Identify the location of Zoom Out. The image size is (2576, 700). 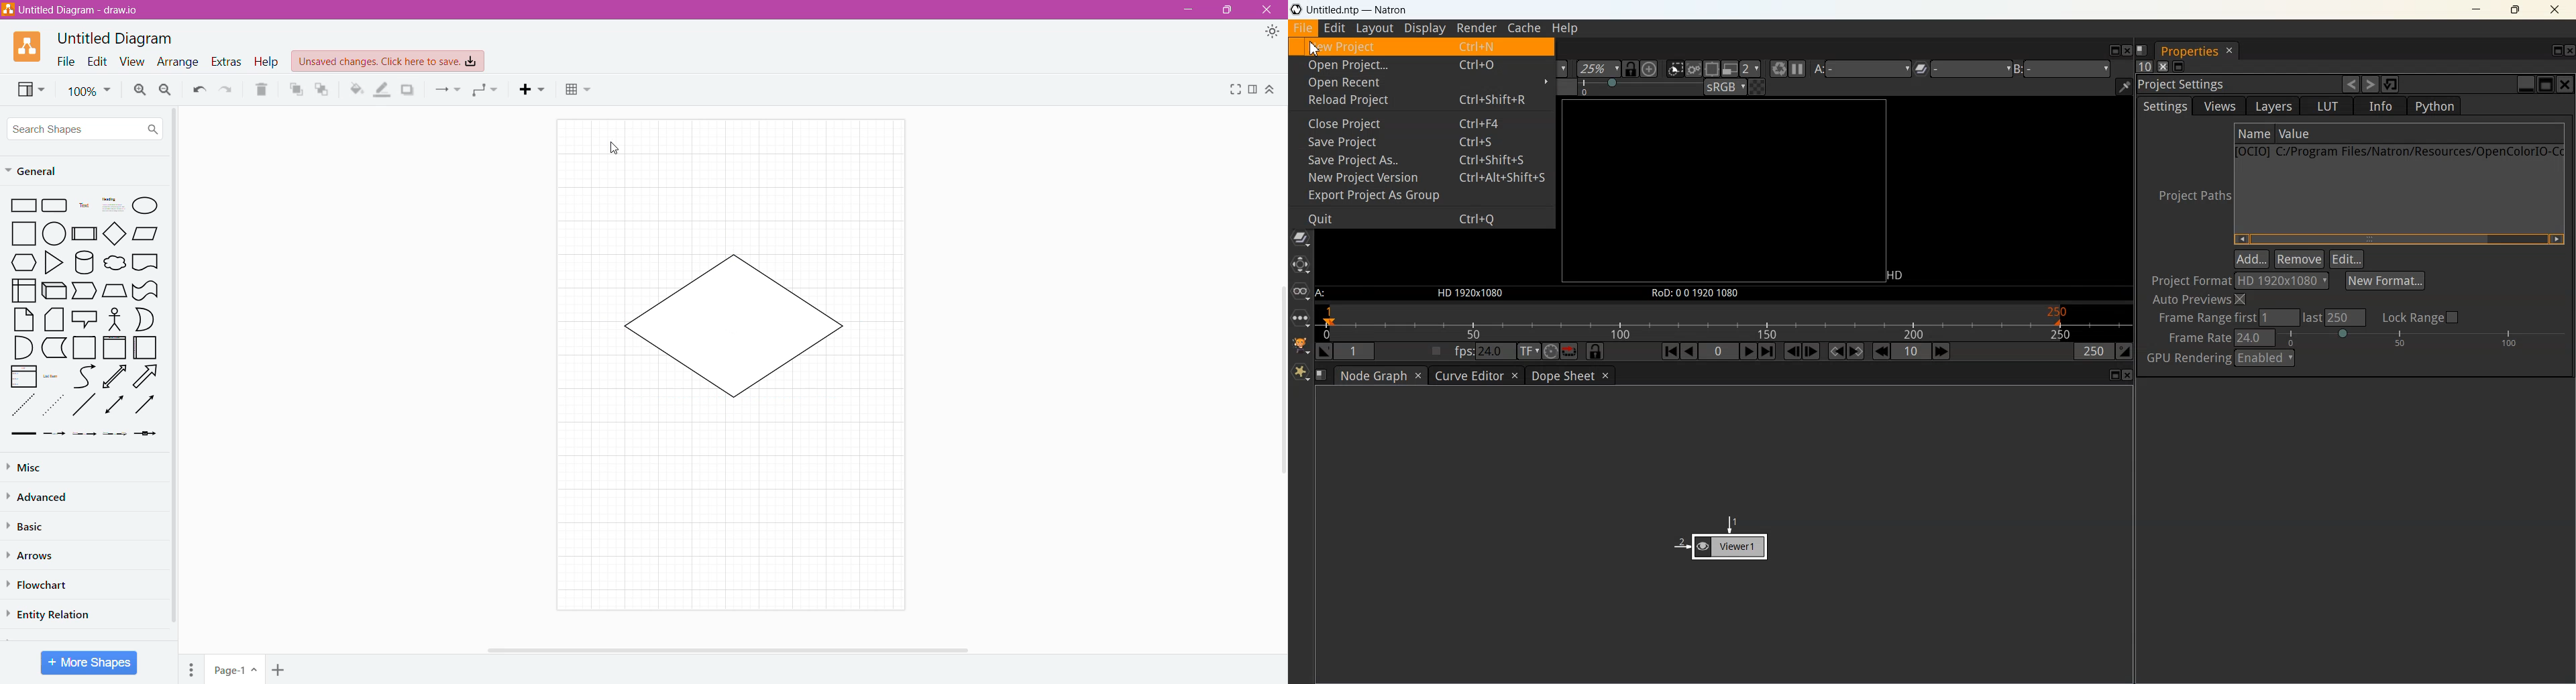
(165, 91).